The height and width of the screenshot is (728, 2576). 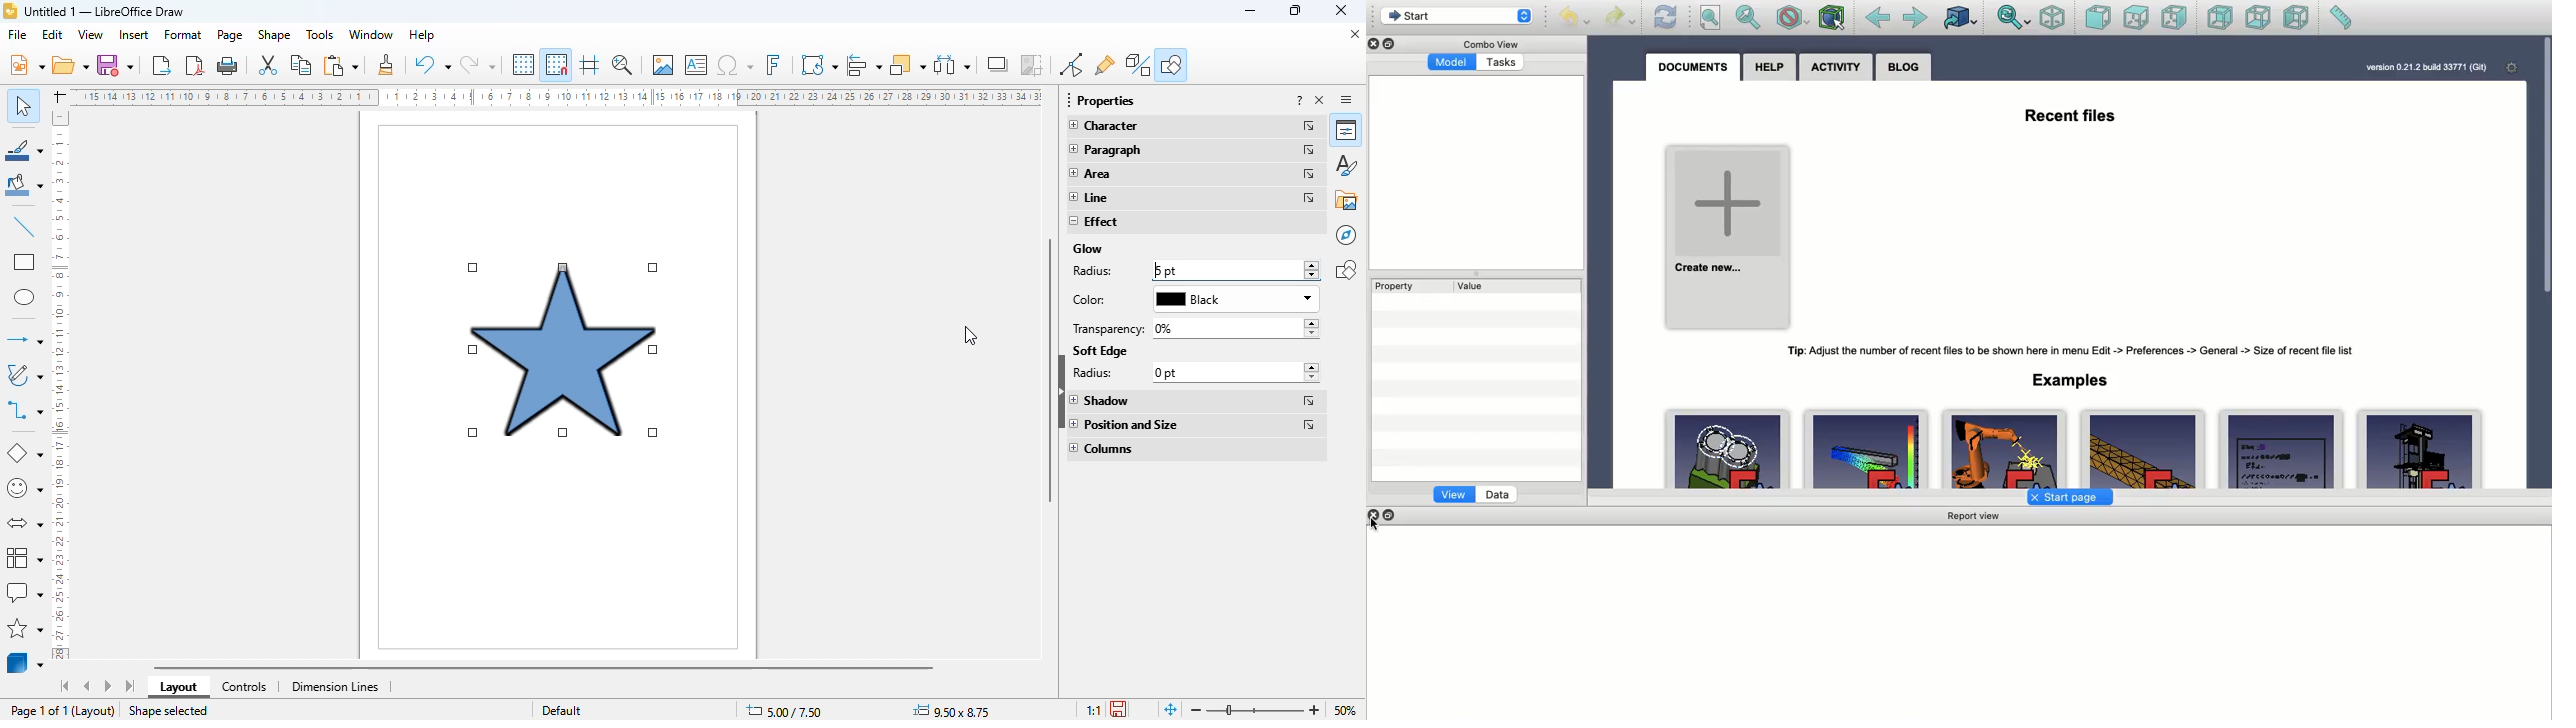 I want to click on fit page to current window, so click(x=1171, y=709).